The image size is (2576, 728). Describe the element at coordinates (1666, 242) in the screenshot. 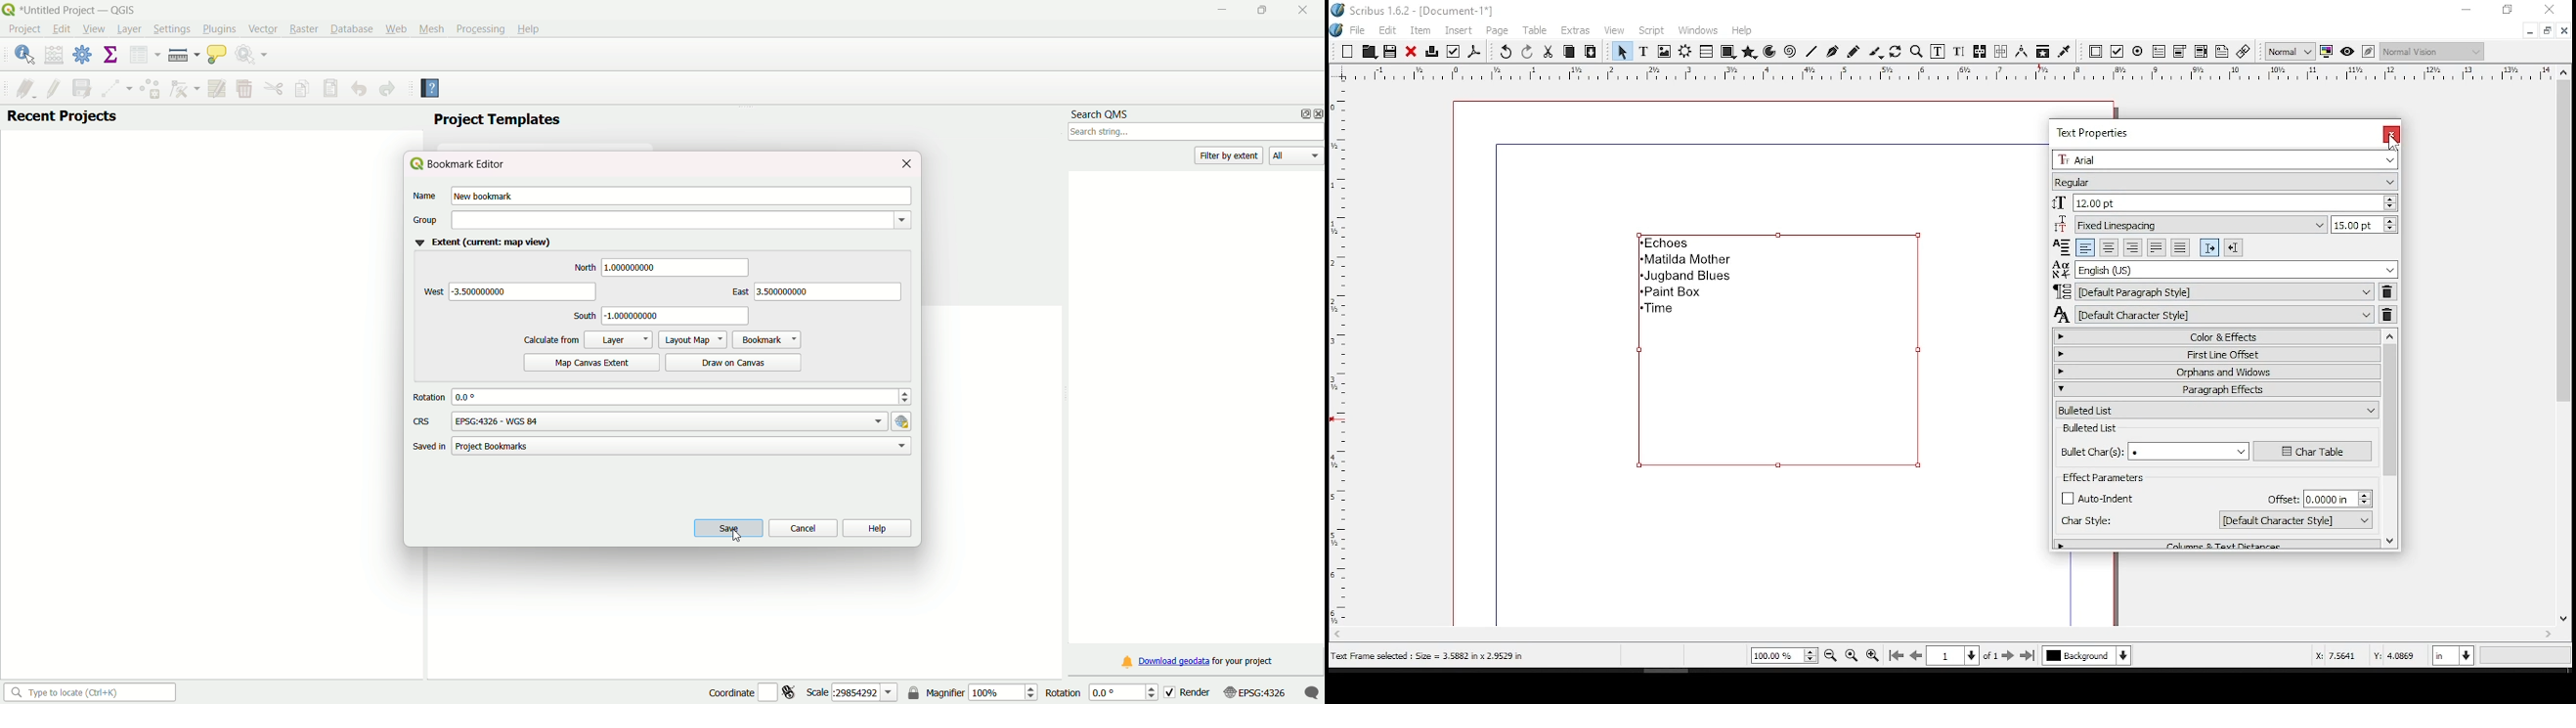

I see `echoes` at that location.